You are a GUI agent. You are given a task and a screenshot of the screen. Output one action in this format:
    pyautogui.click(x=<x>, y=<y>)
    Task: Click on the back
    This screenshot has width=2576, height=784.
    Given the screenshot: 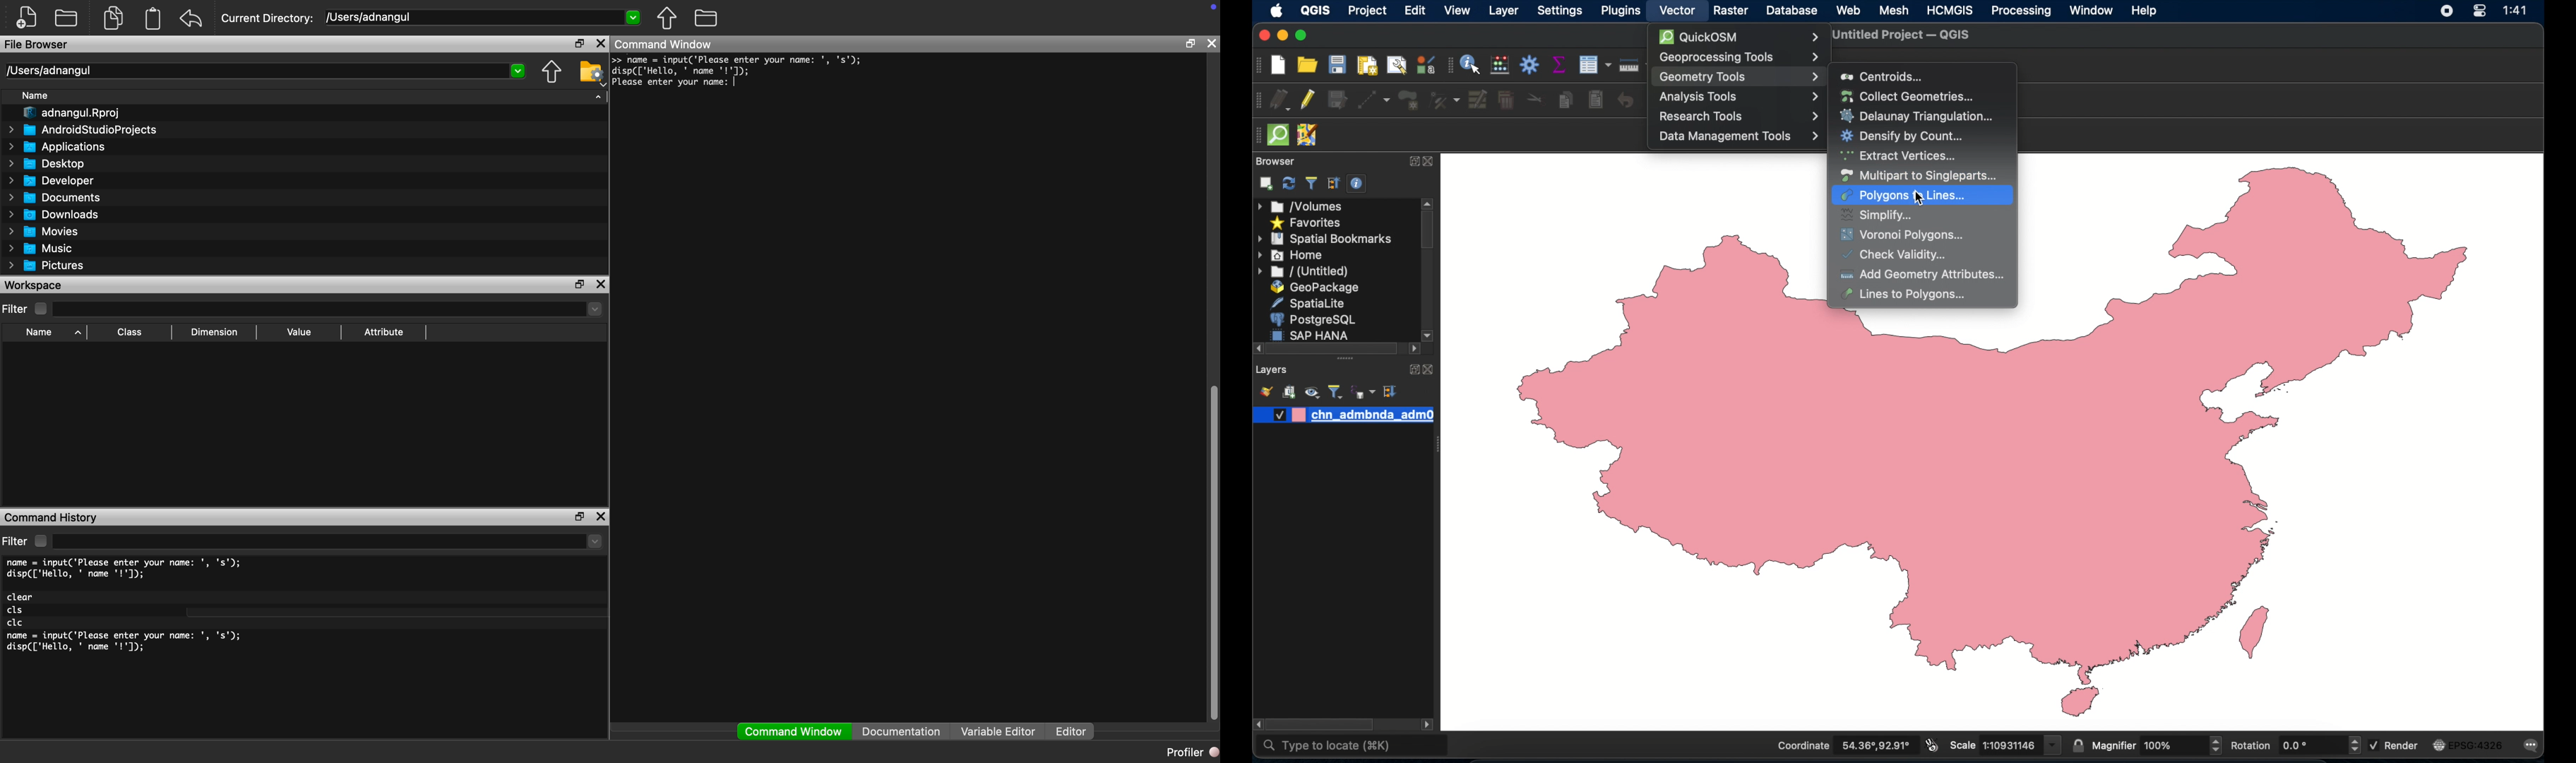 What is the action you would take?
    pyautogui.click(x=191, y=18)
    